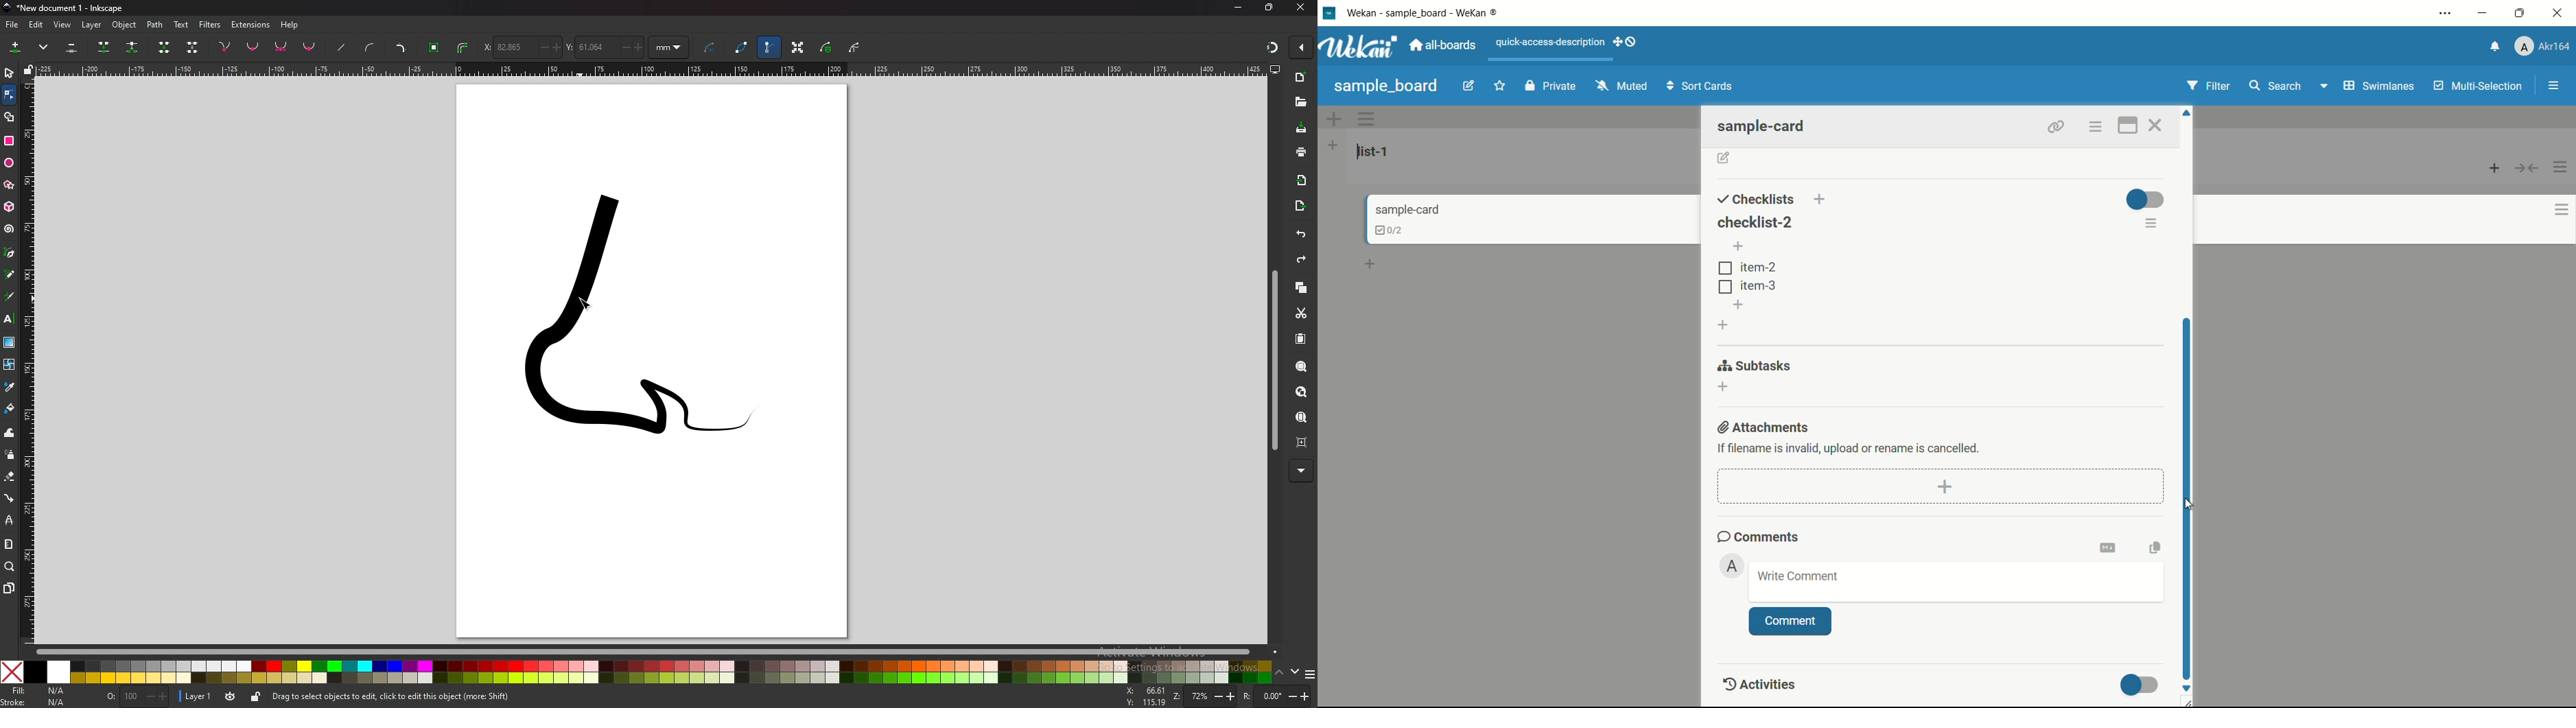 Image resolution: width=2576 pixels, height=728 pixels. Describe the element at coordinates (1446, 45) in the screenshot. I see `all boards` at that location.